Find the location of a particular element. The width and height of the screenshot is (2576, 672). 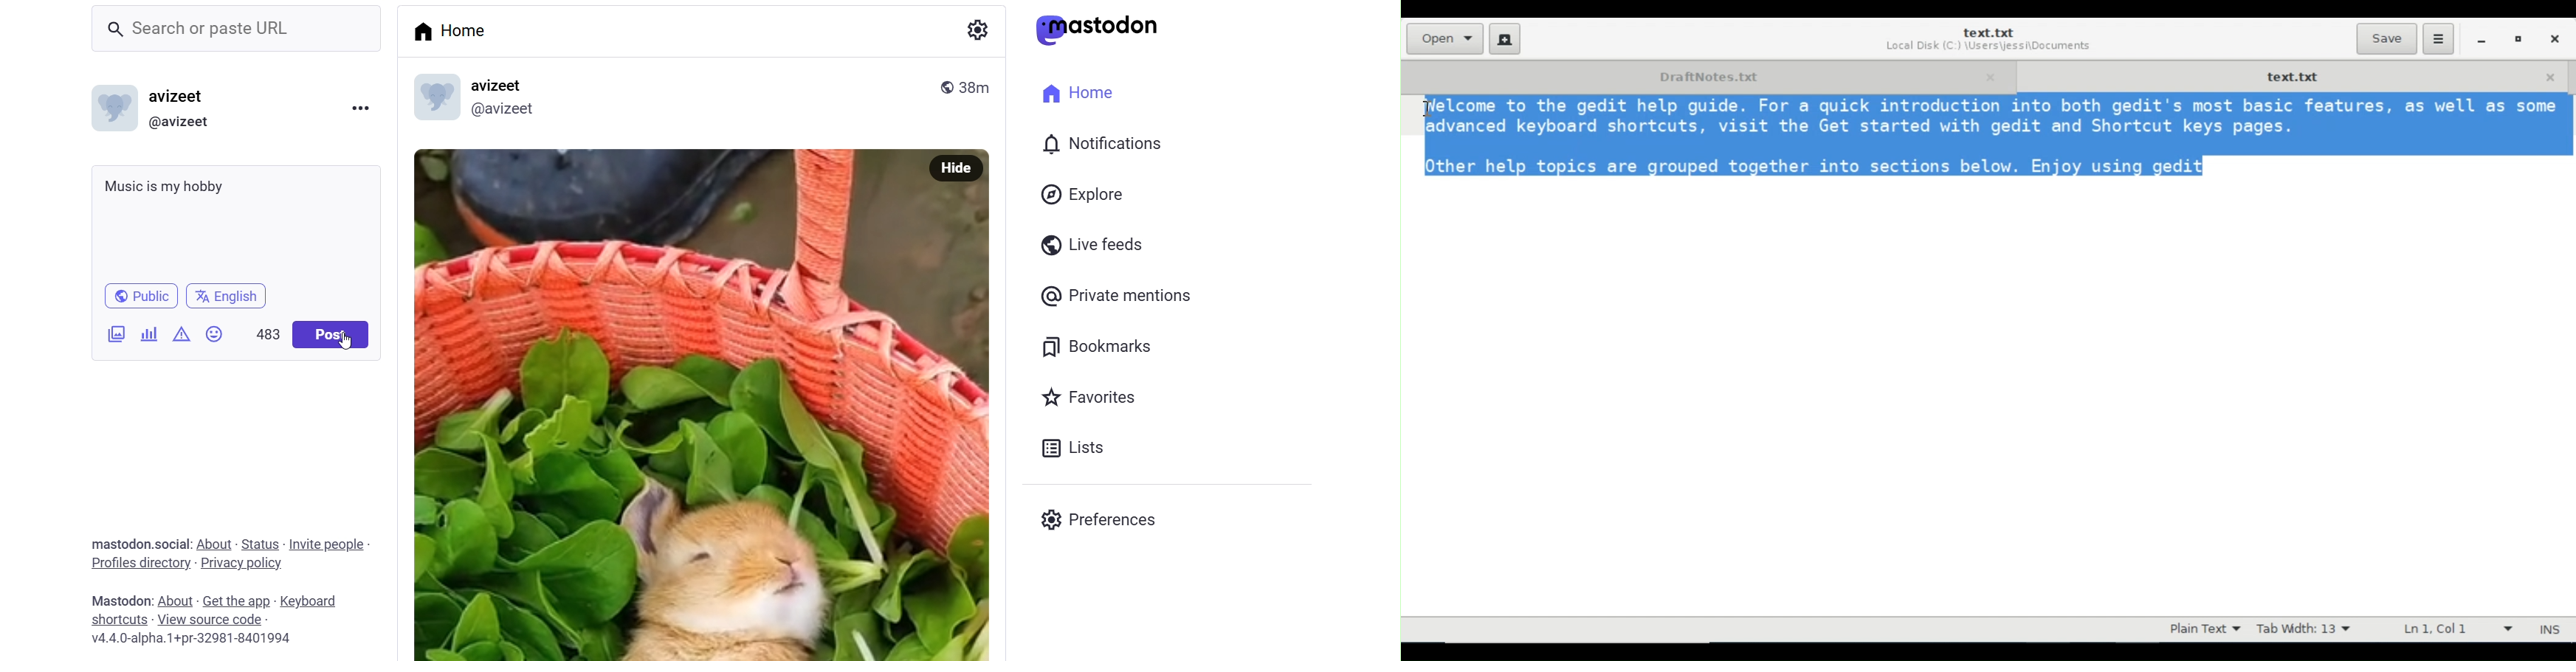

Lists is located at coordinates (1076, 448).